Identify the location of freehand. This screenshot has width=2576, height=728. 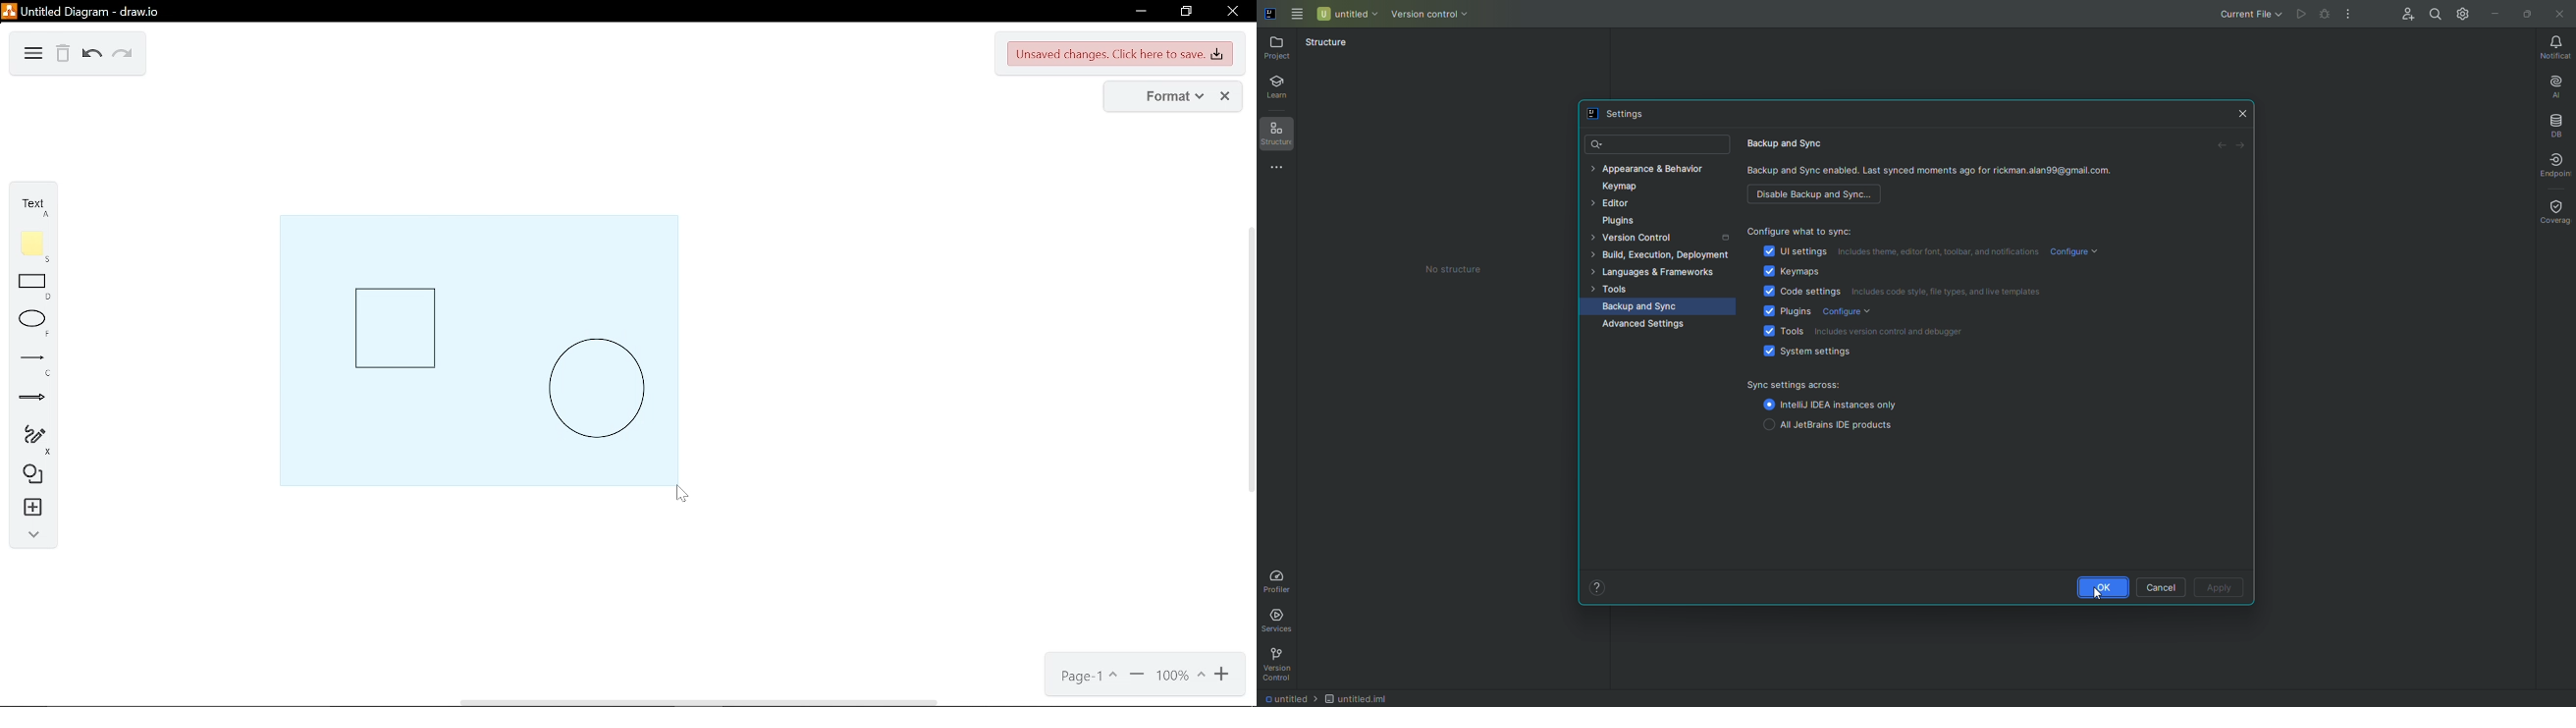
(28, 438).